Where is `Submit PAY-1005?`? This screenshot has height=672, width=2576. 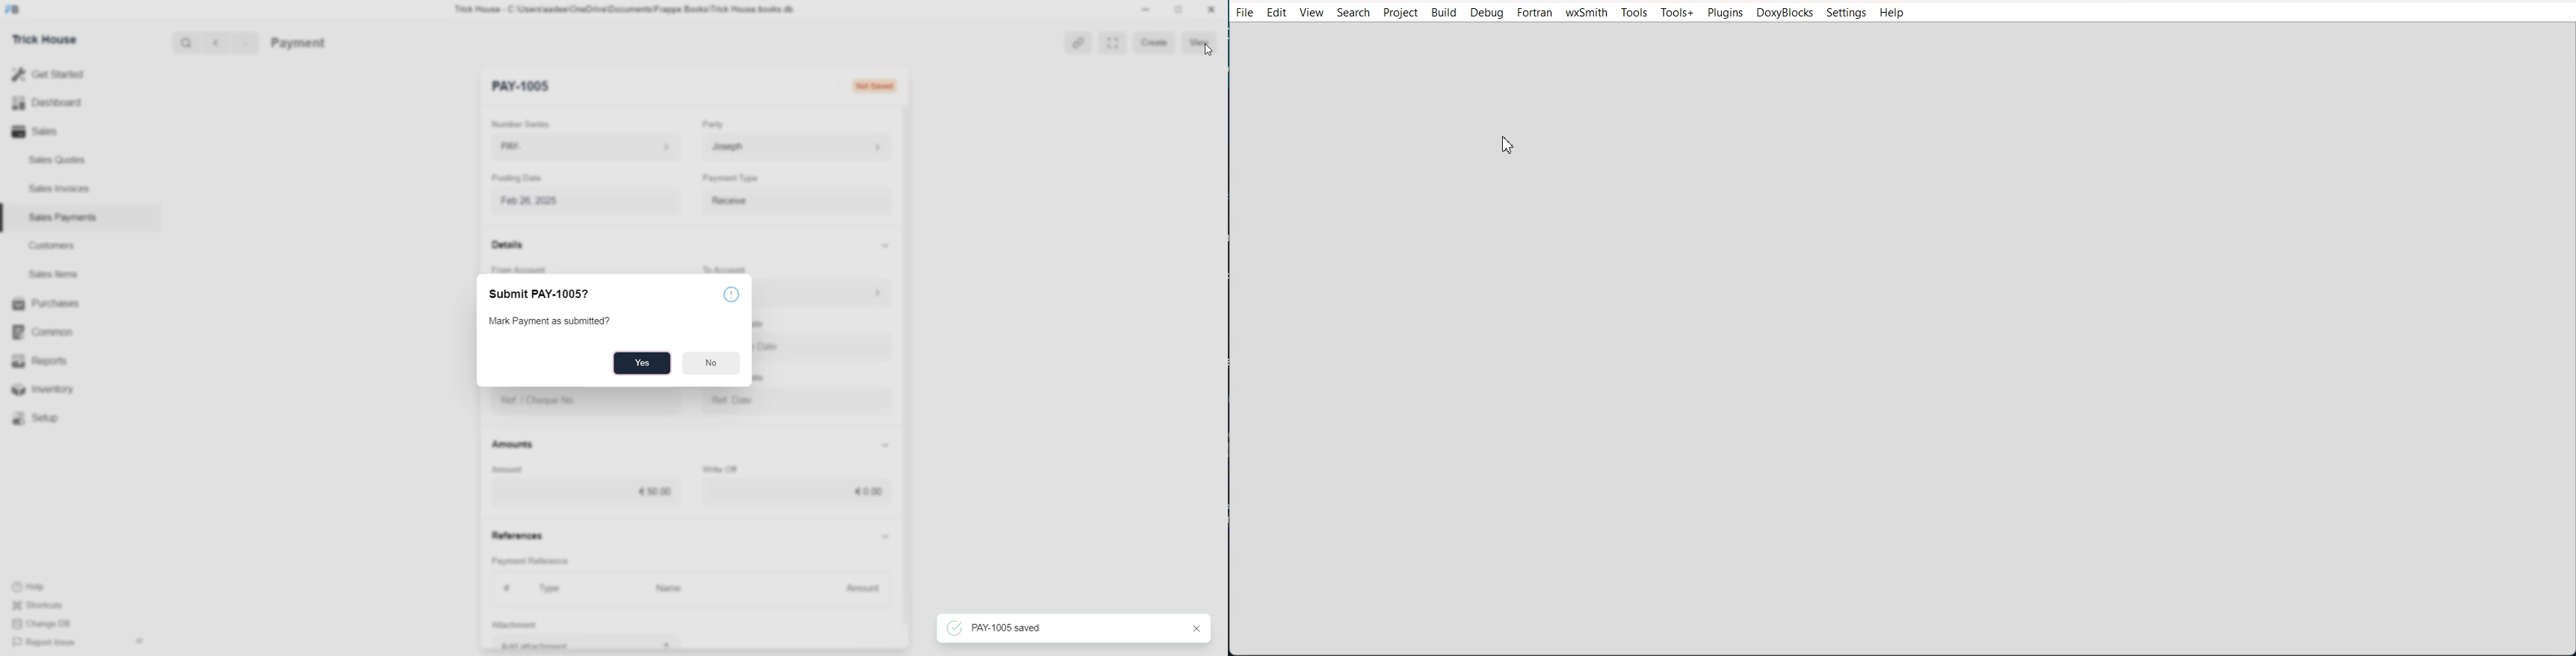
Submit PAY-1005? is located at coordinates (537, 294).